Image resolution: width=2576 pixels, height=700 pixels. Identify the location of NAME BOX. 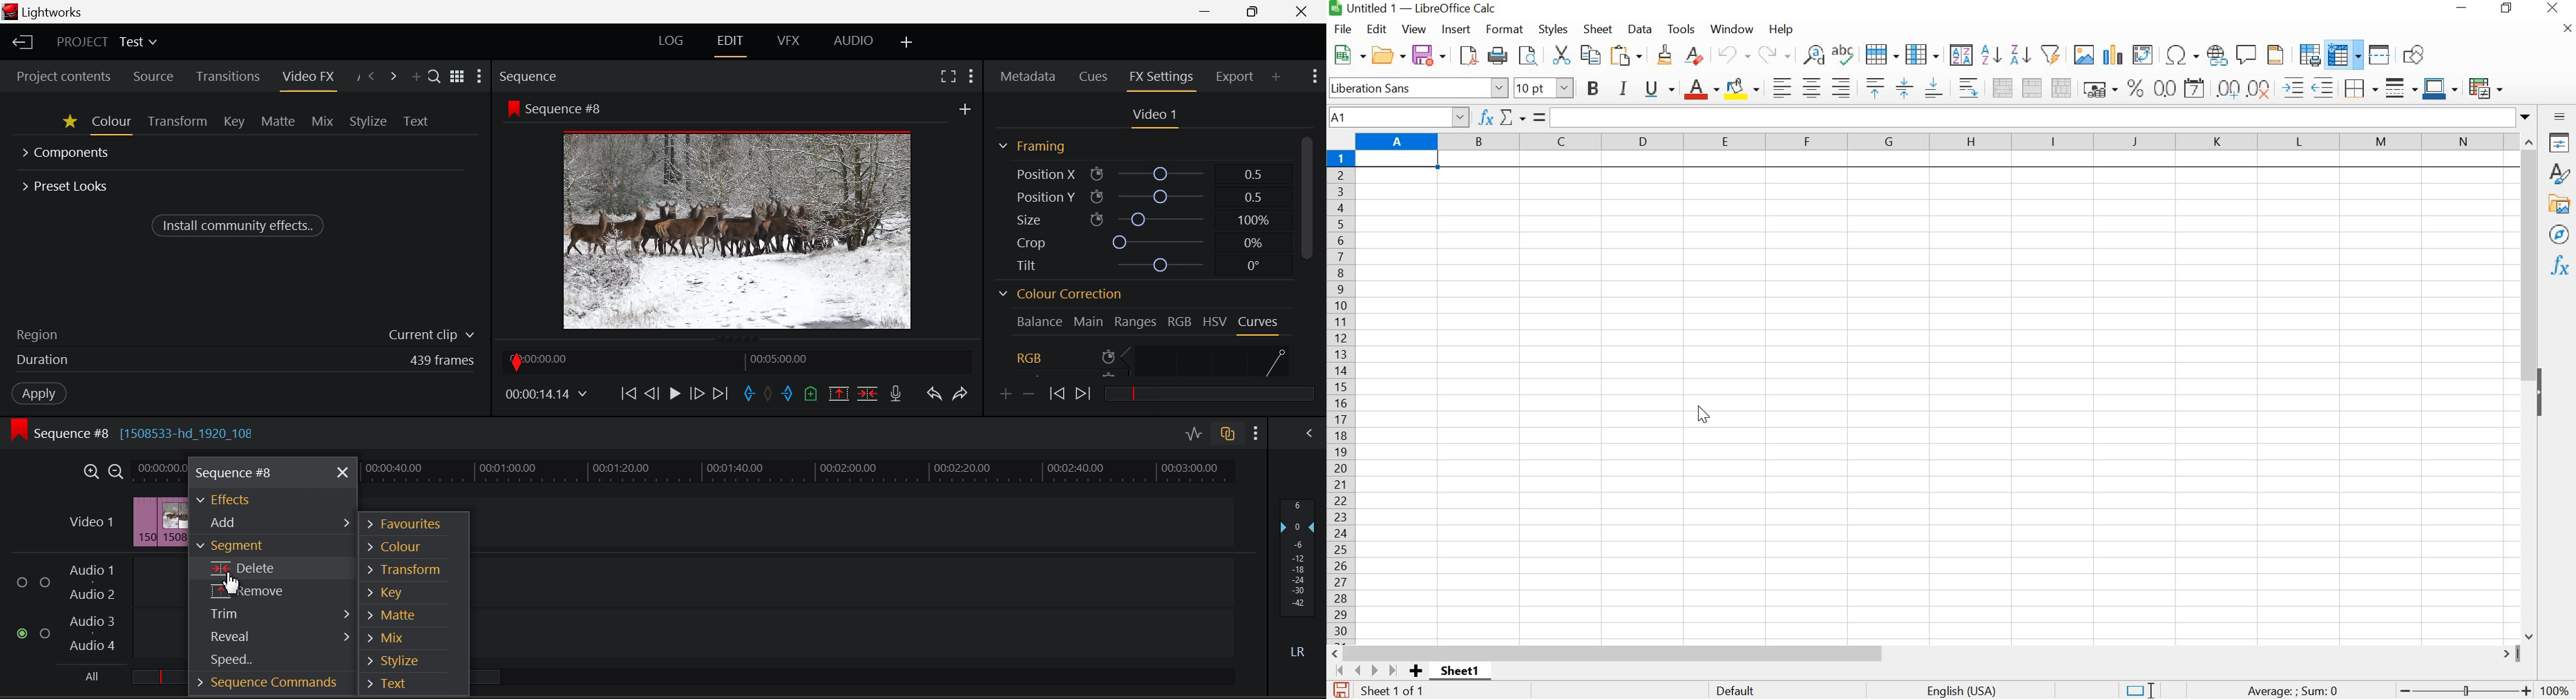
(1399, 116).